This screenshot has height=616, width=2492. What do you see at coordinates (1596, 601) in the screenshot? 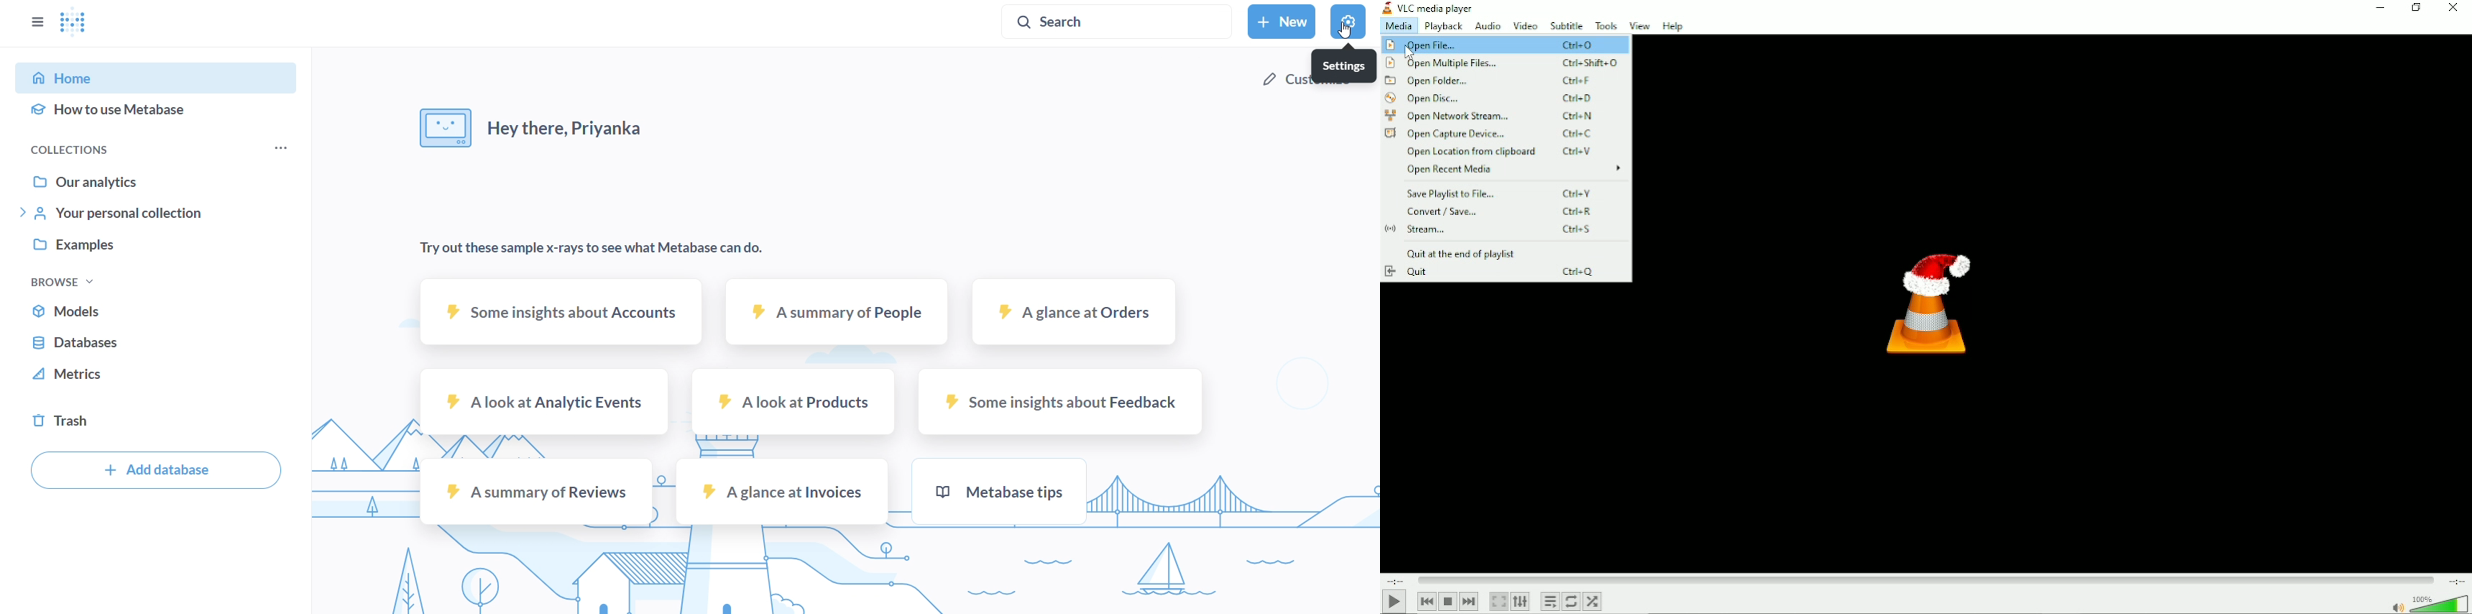
I see `Random` at bounding box center [1596, 601].